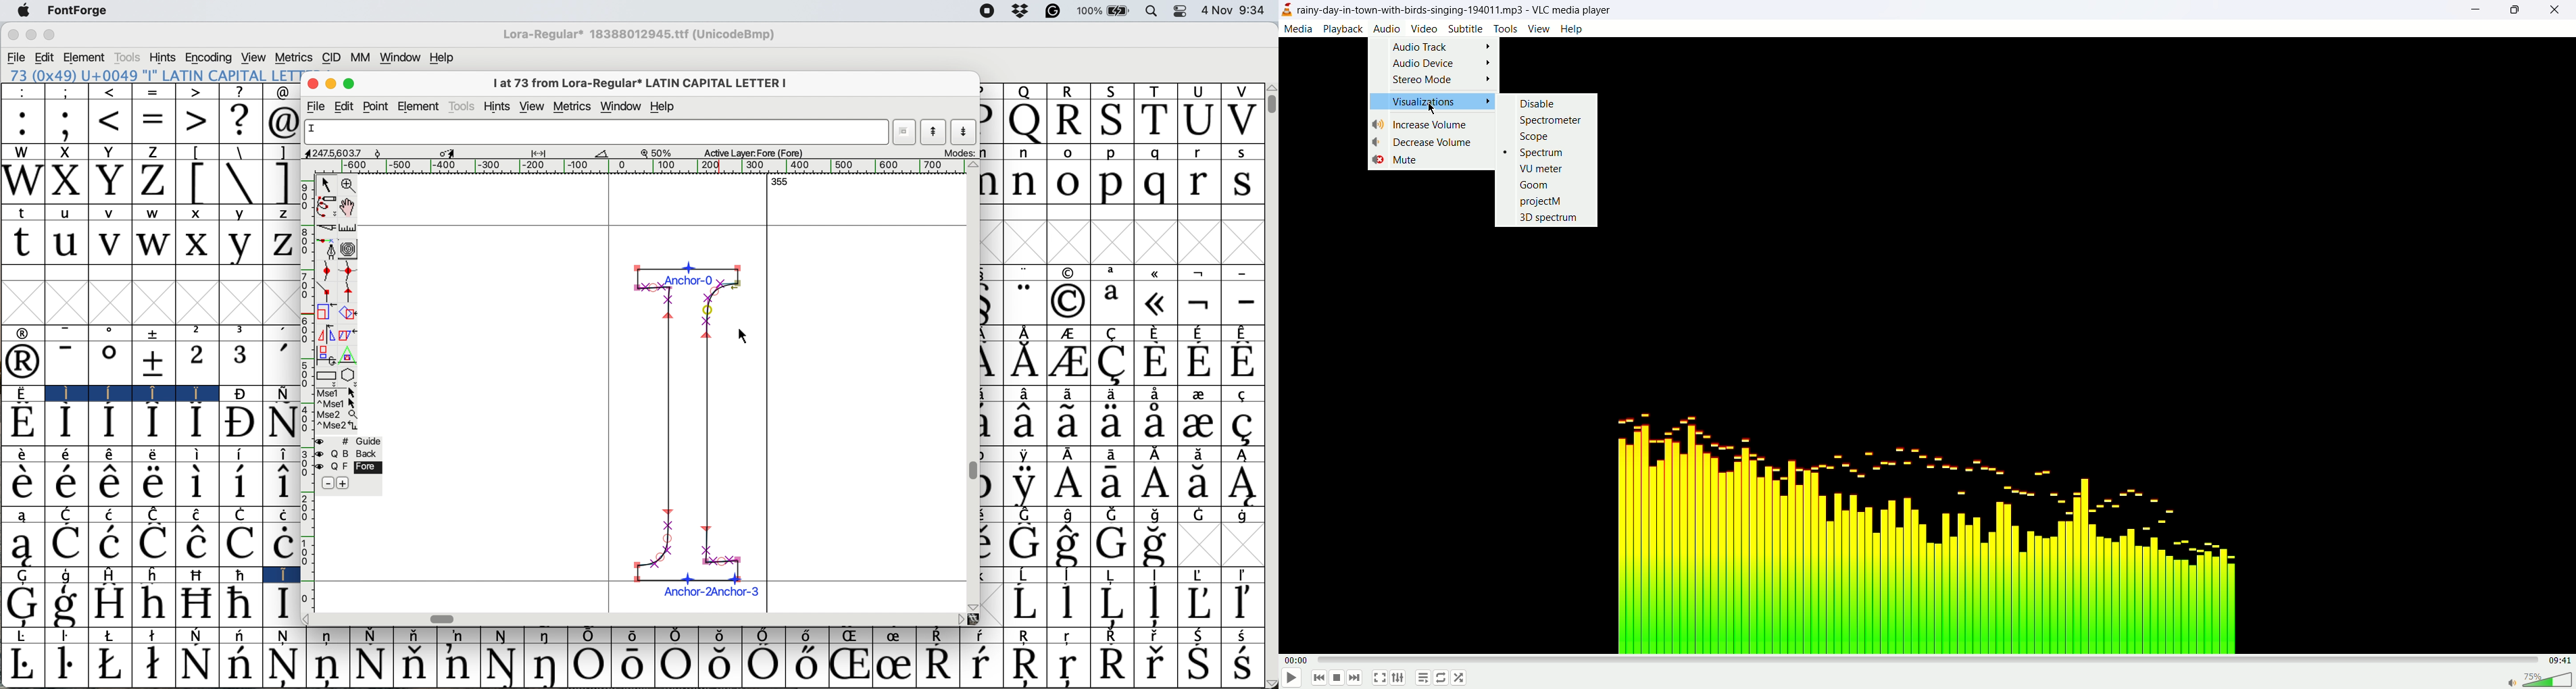  Describe the element at coordinates (281, 183) in the screenshot. I see `]` at that location.